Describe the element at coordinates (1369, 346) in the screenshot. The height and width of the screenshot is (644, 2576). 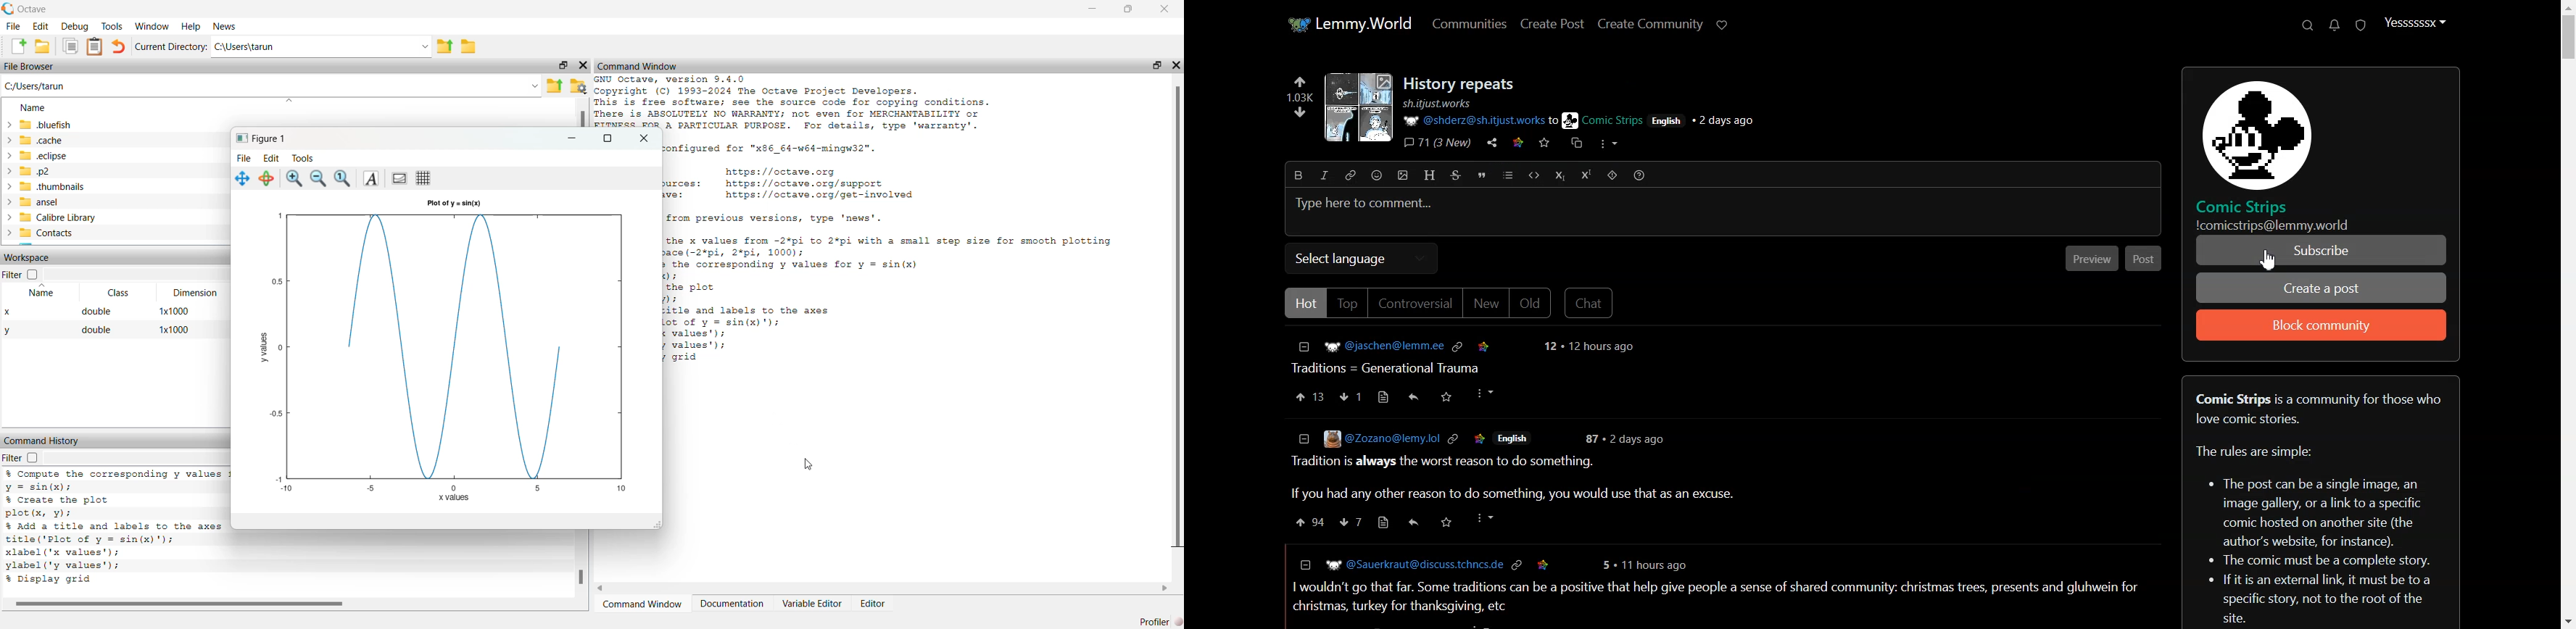
I see `@jaschen@lemm.ce` at that location.